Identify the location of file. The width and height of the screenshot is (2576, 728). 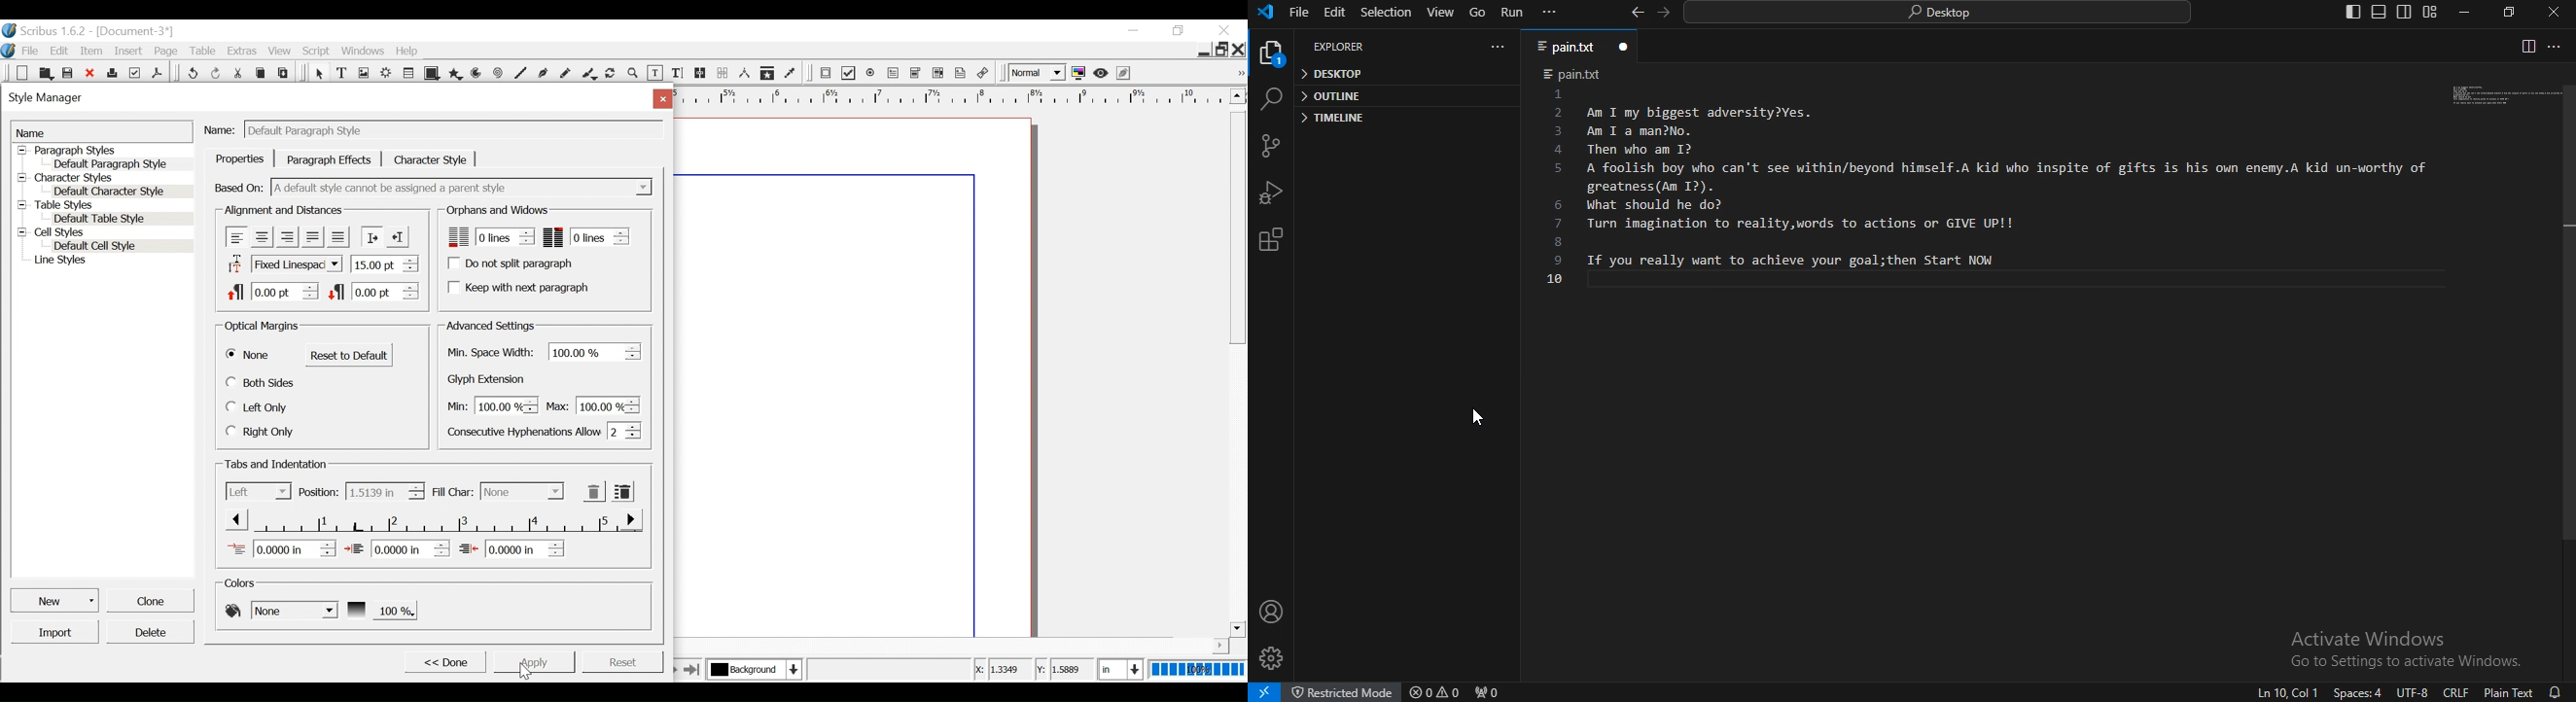
(1299, 13).